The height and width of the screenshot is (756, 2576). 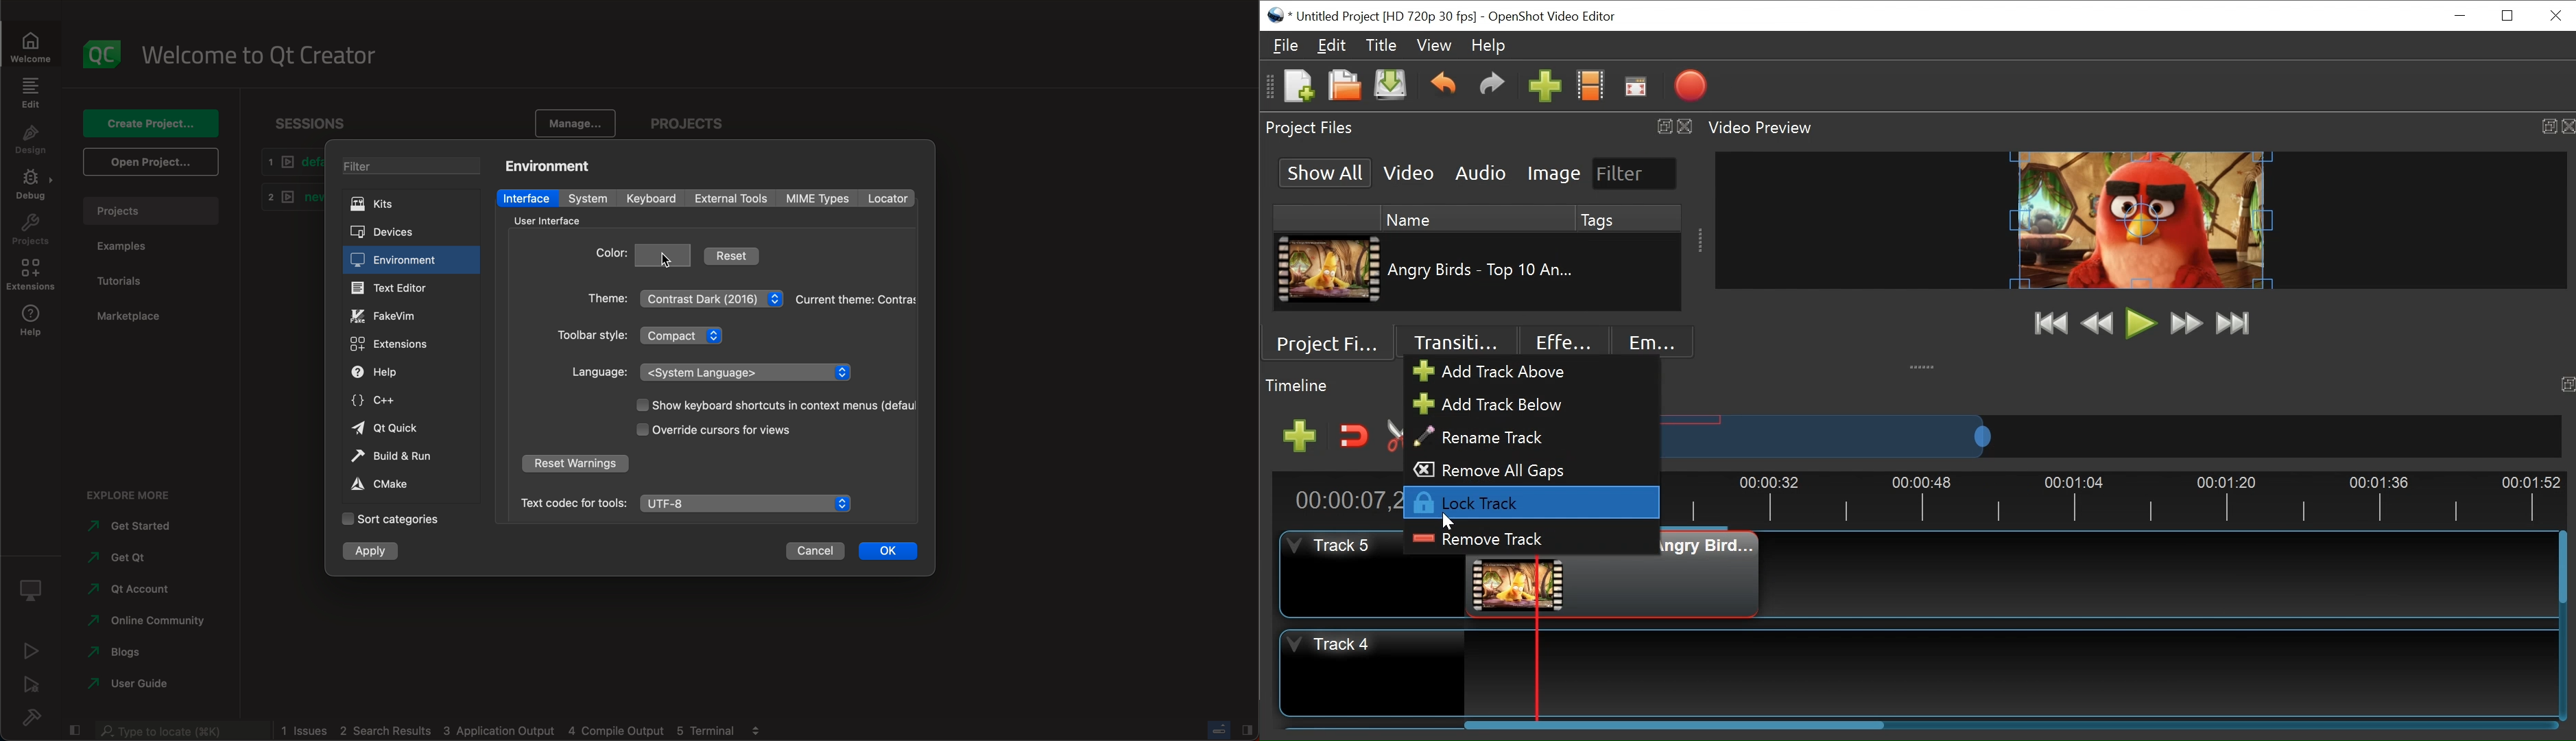 I want to click on build, so click(x=38, y=717).